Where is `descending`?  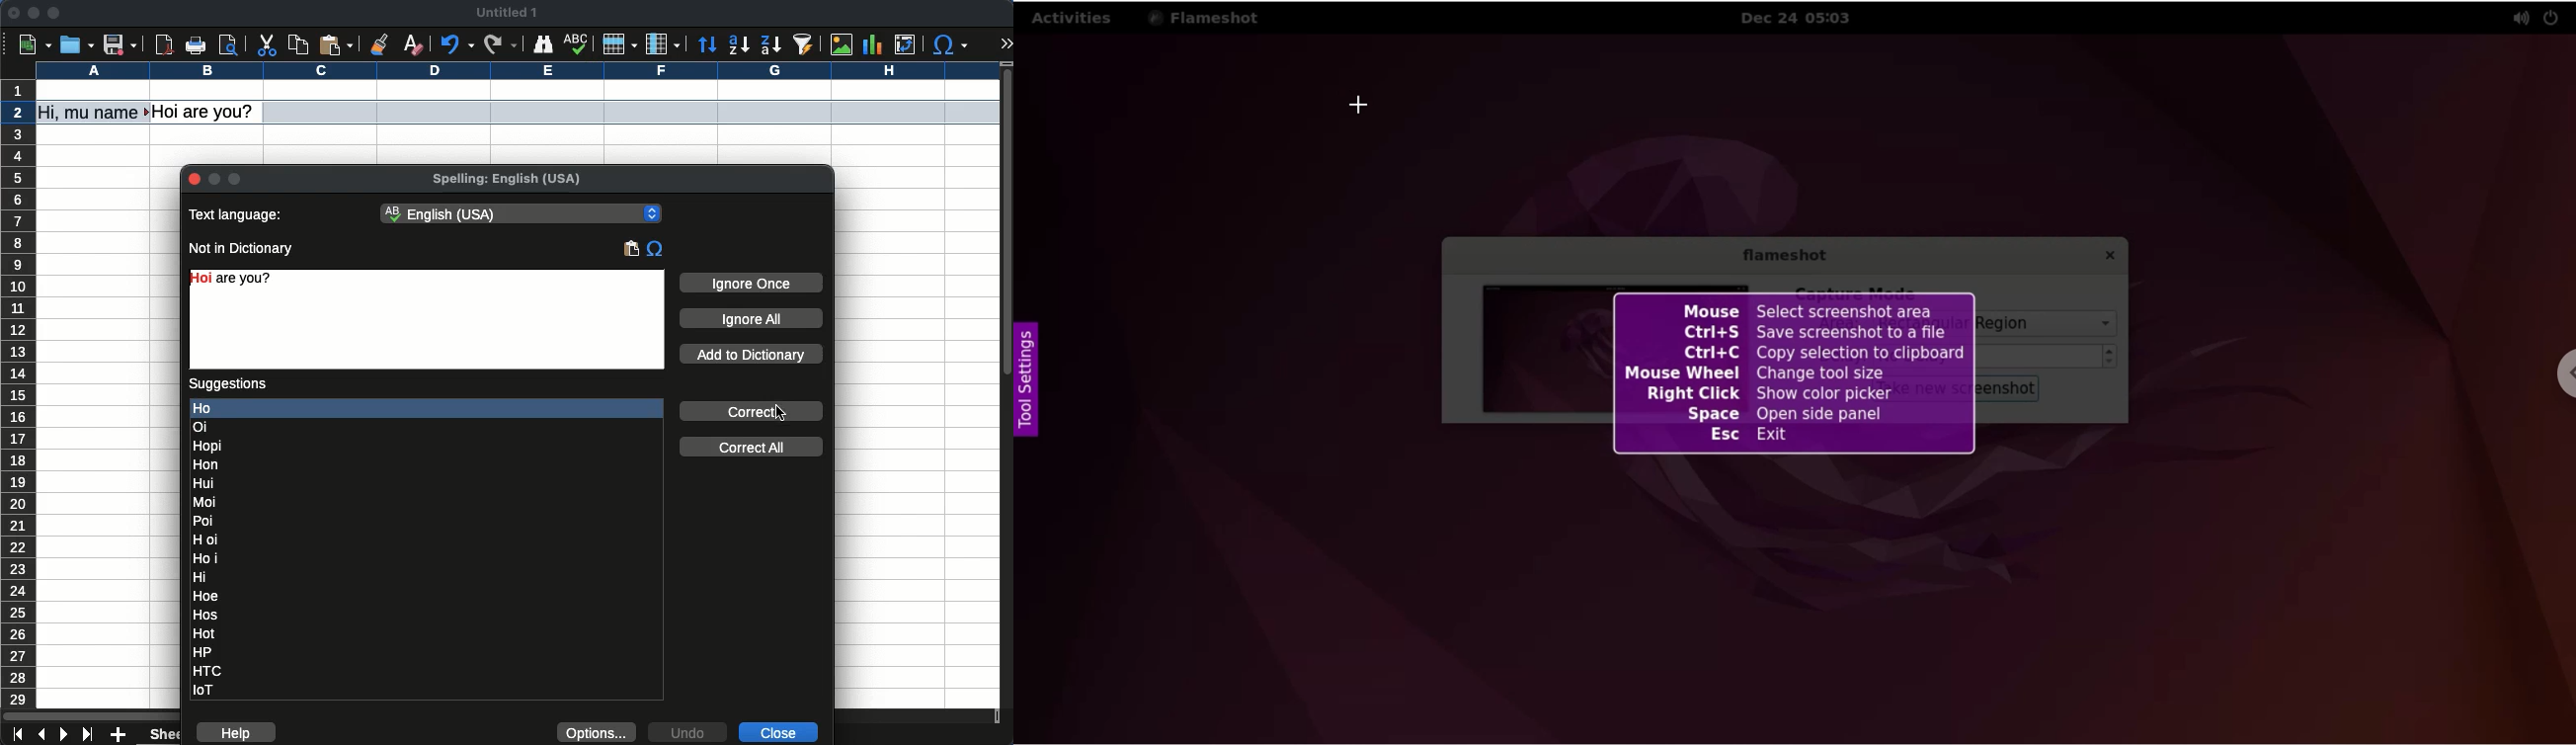 descending is located at coordinates (770, 44).